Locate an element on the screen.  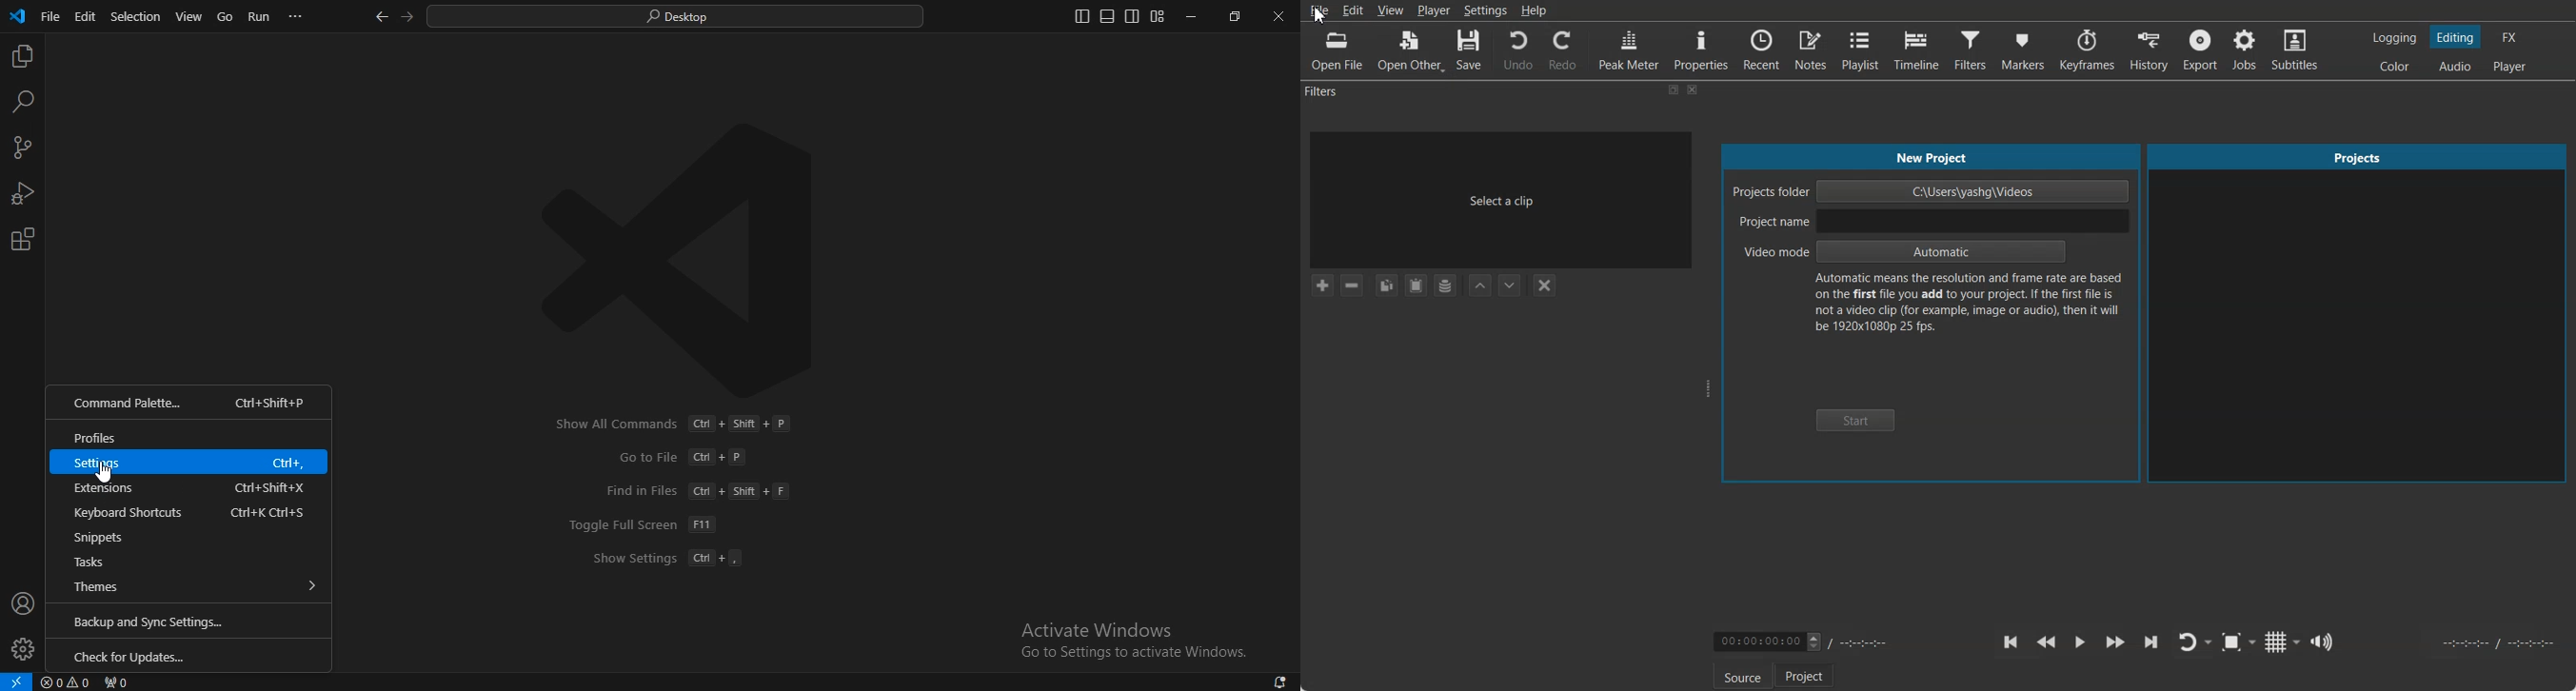
Settings is located at coordinates (1486, 10).